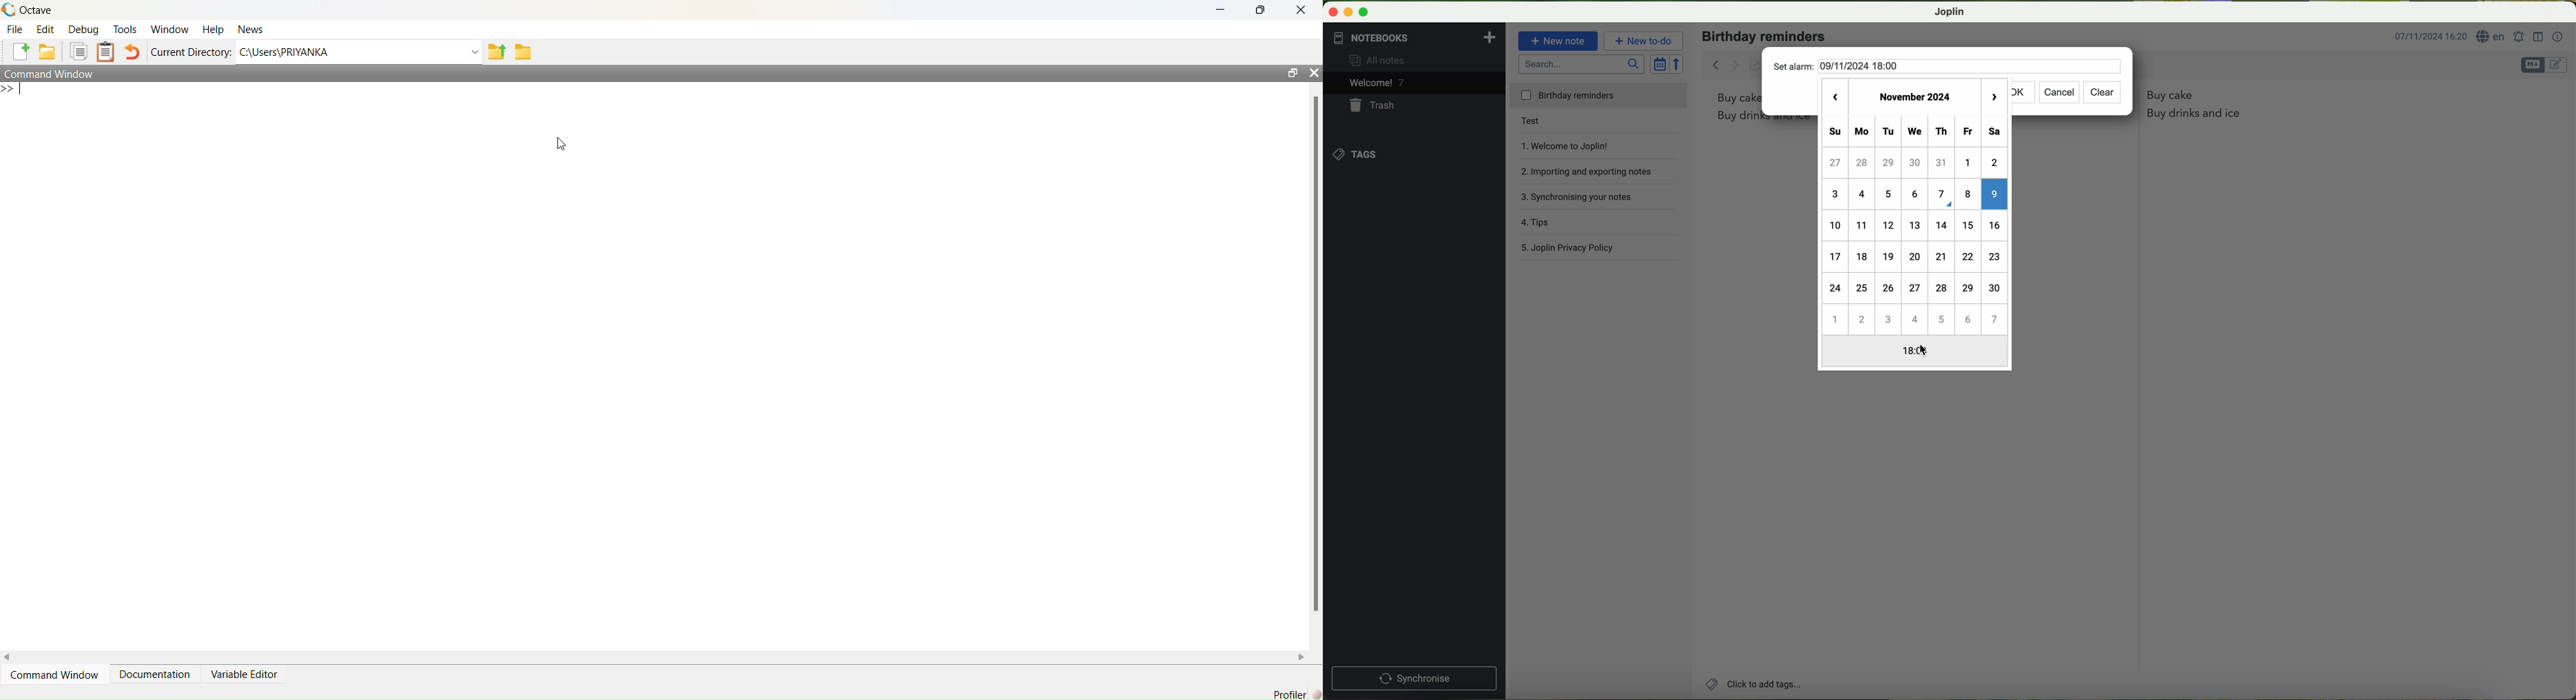 The width and height of the screenshot is (2576, 700). What do you see at coordinates (1352, 11) in the screenshot?
I see `screen buttons` at bounding box center [1352, 11].